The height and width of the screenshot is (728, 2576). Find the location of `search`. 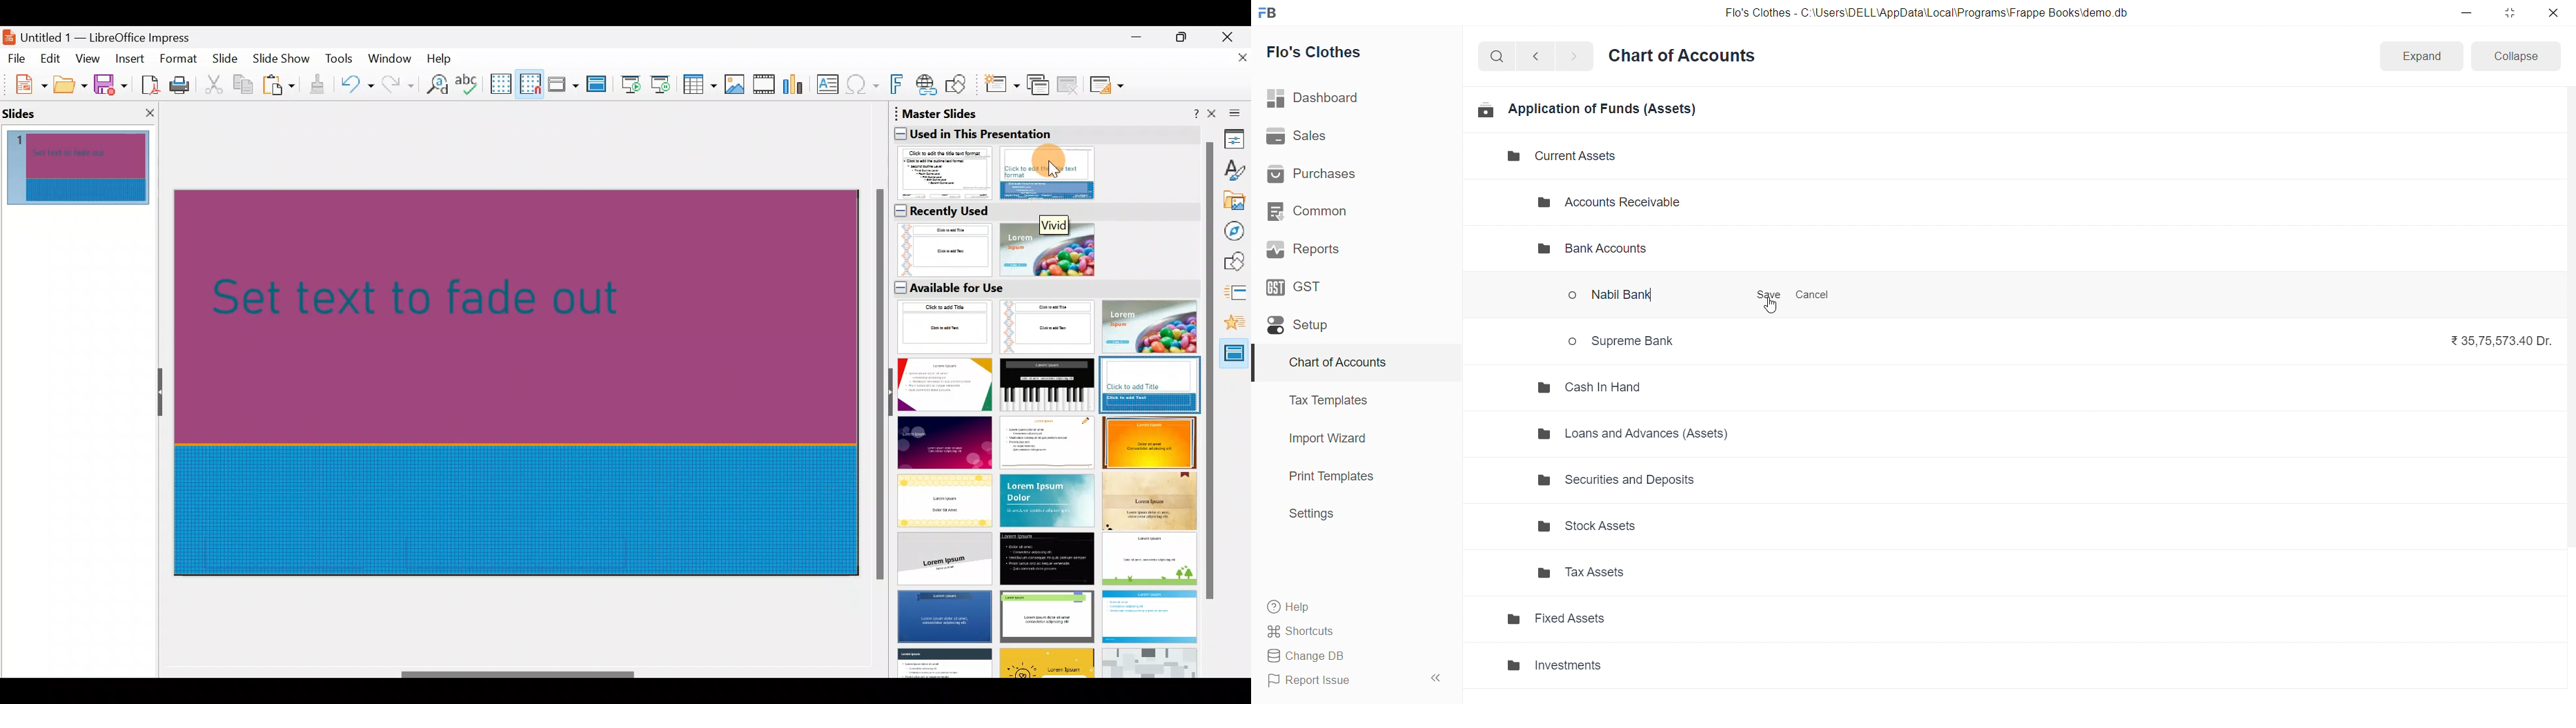

search is located at coordinates (1500, 55).